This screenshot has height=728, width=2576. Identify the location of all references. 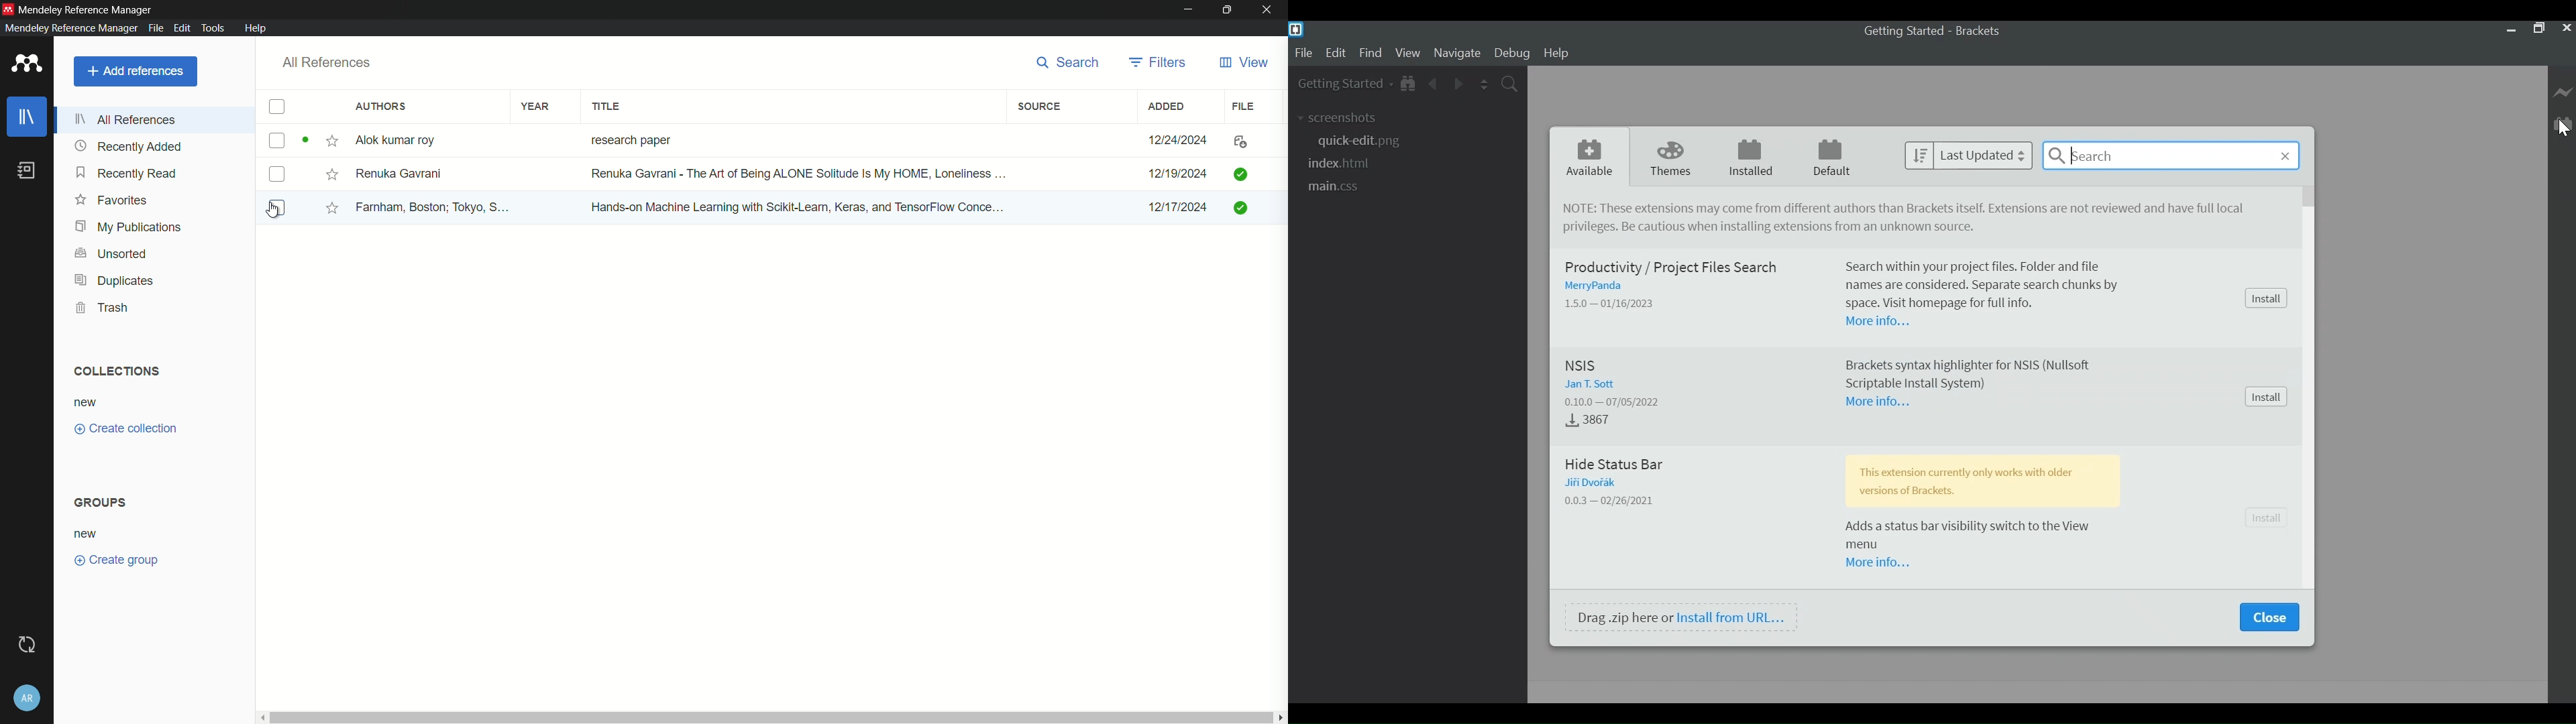
(327, 62).